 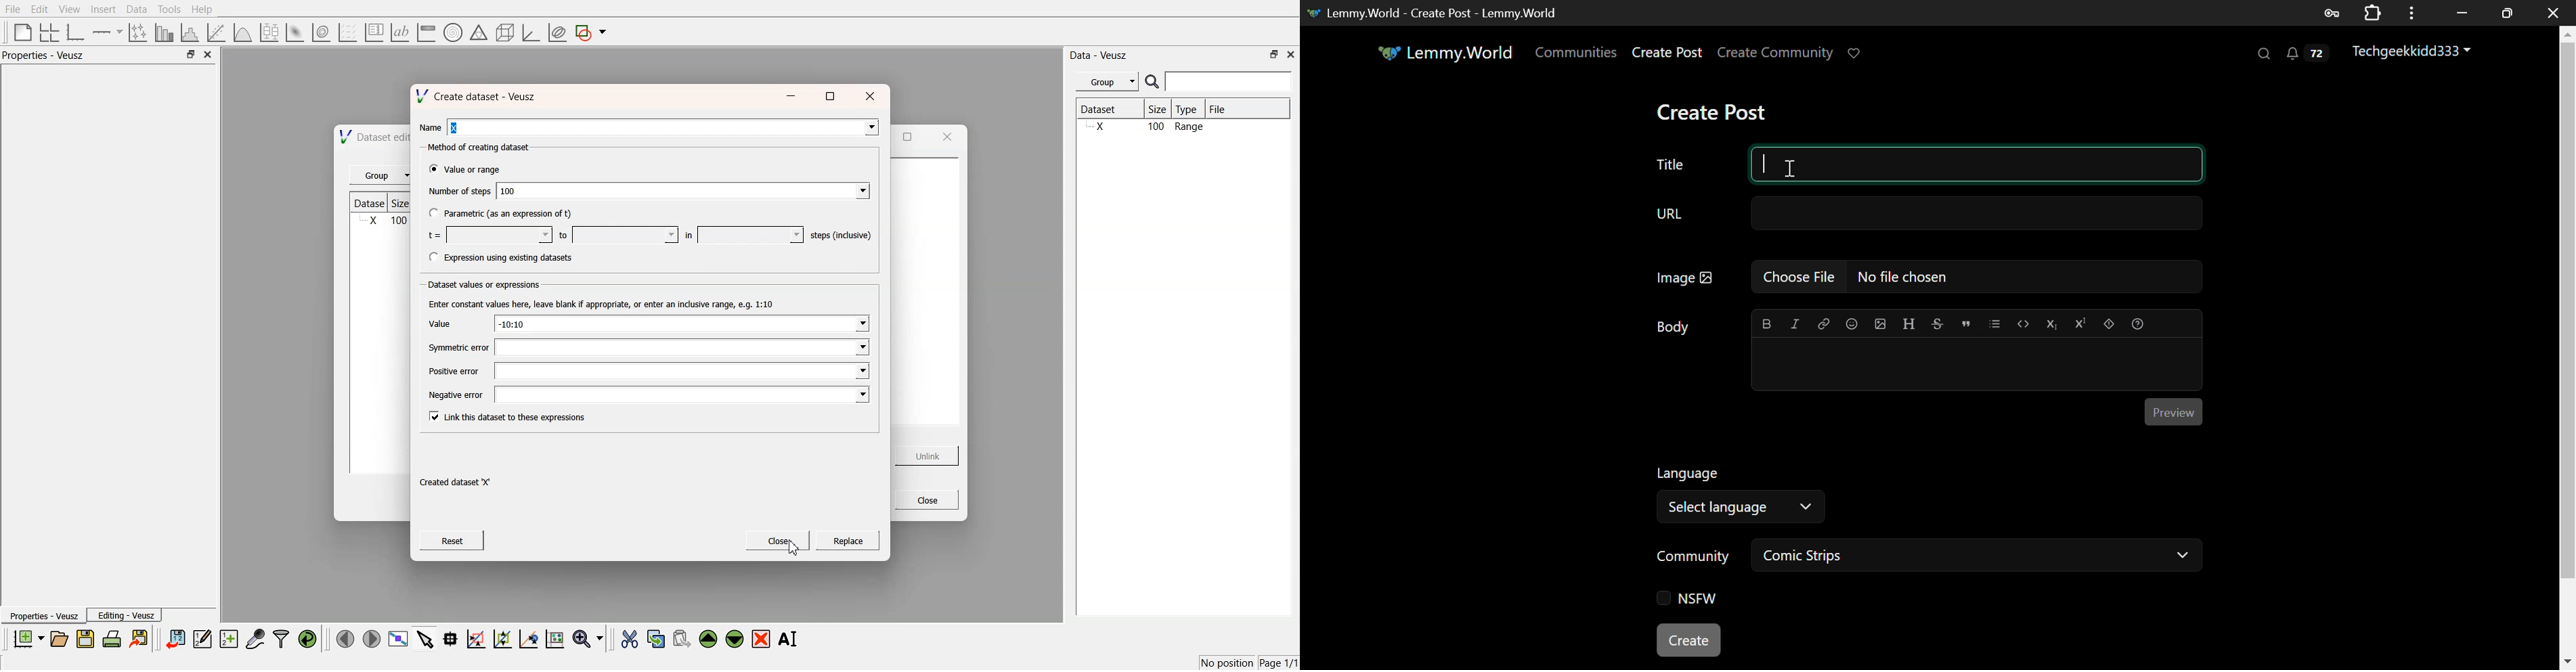 What do you see at coordinates (2025, 325) in the screenshot?
I see `Code` at bounding box center [2025, 325].